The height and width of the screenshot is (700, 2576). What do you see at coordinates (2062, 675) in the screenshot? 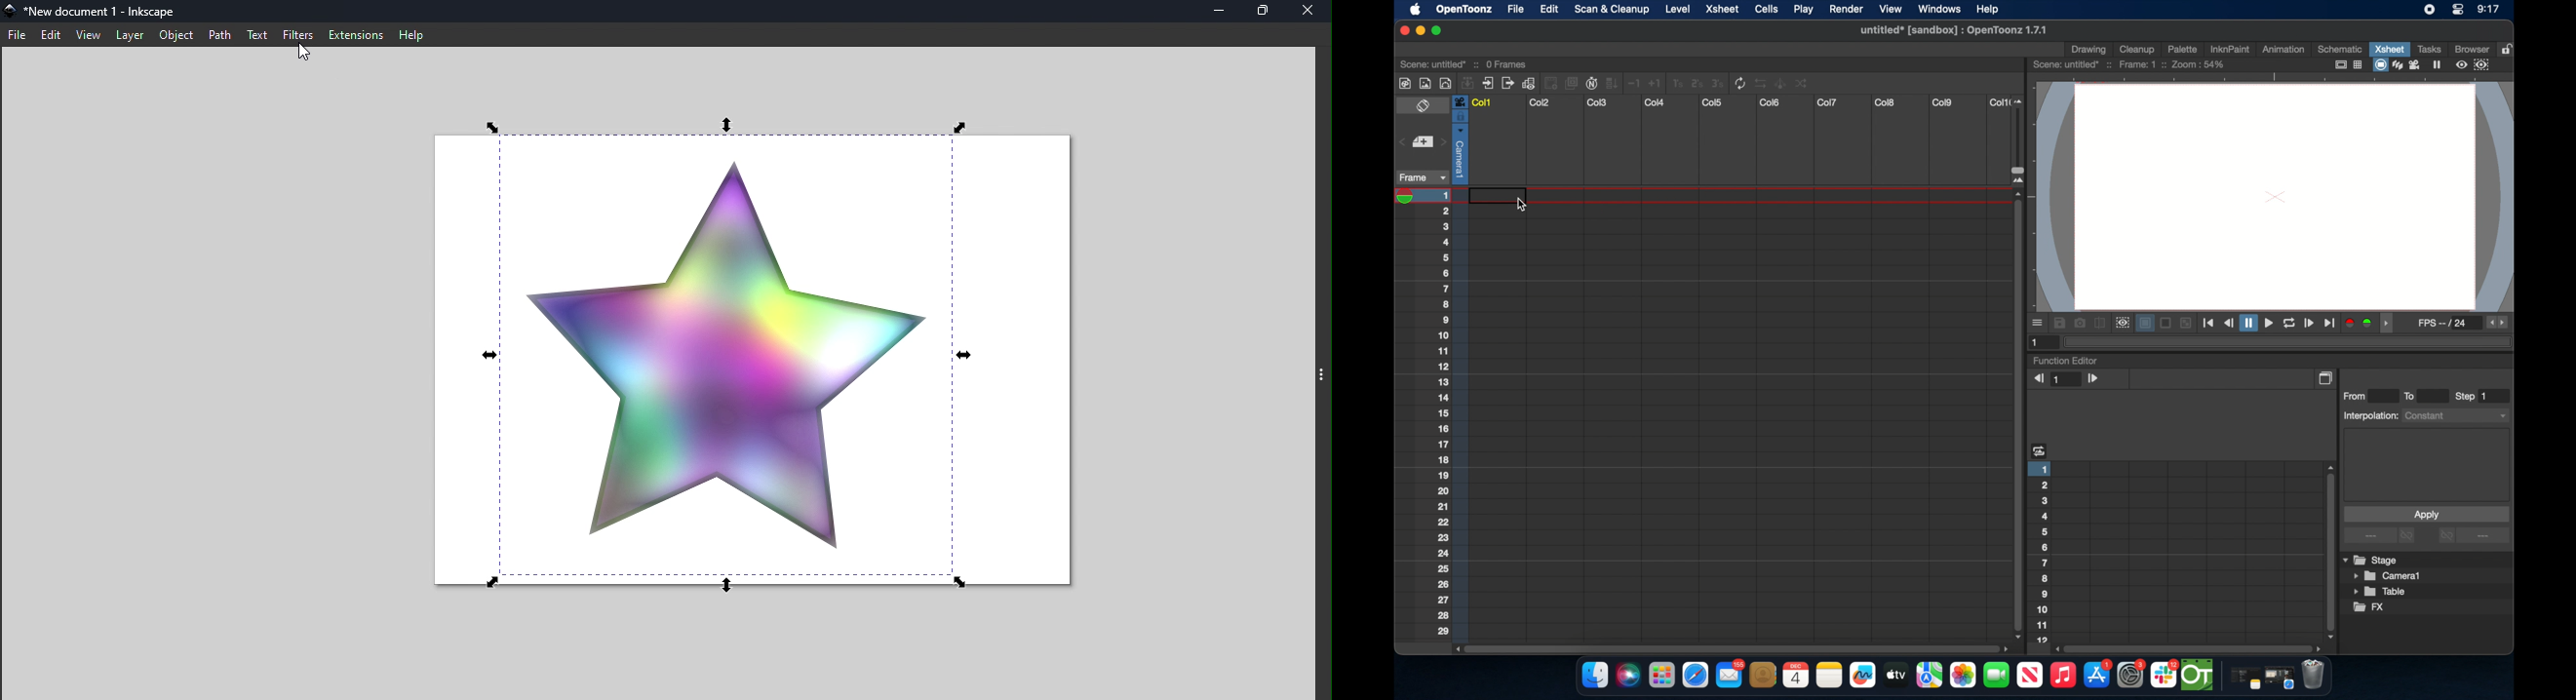
I see `music` at bounding box center [2062, 675].